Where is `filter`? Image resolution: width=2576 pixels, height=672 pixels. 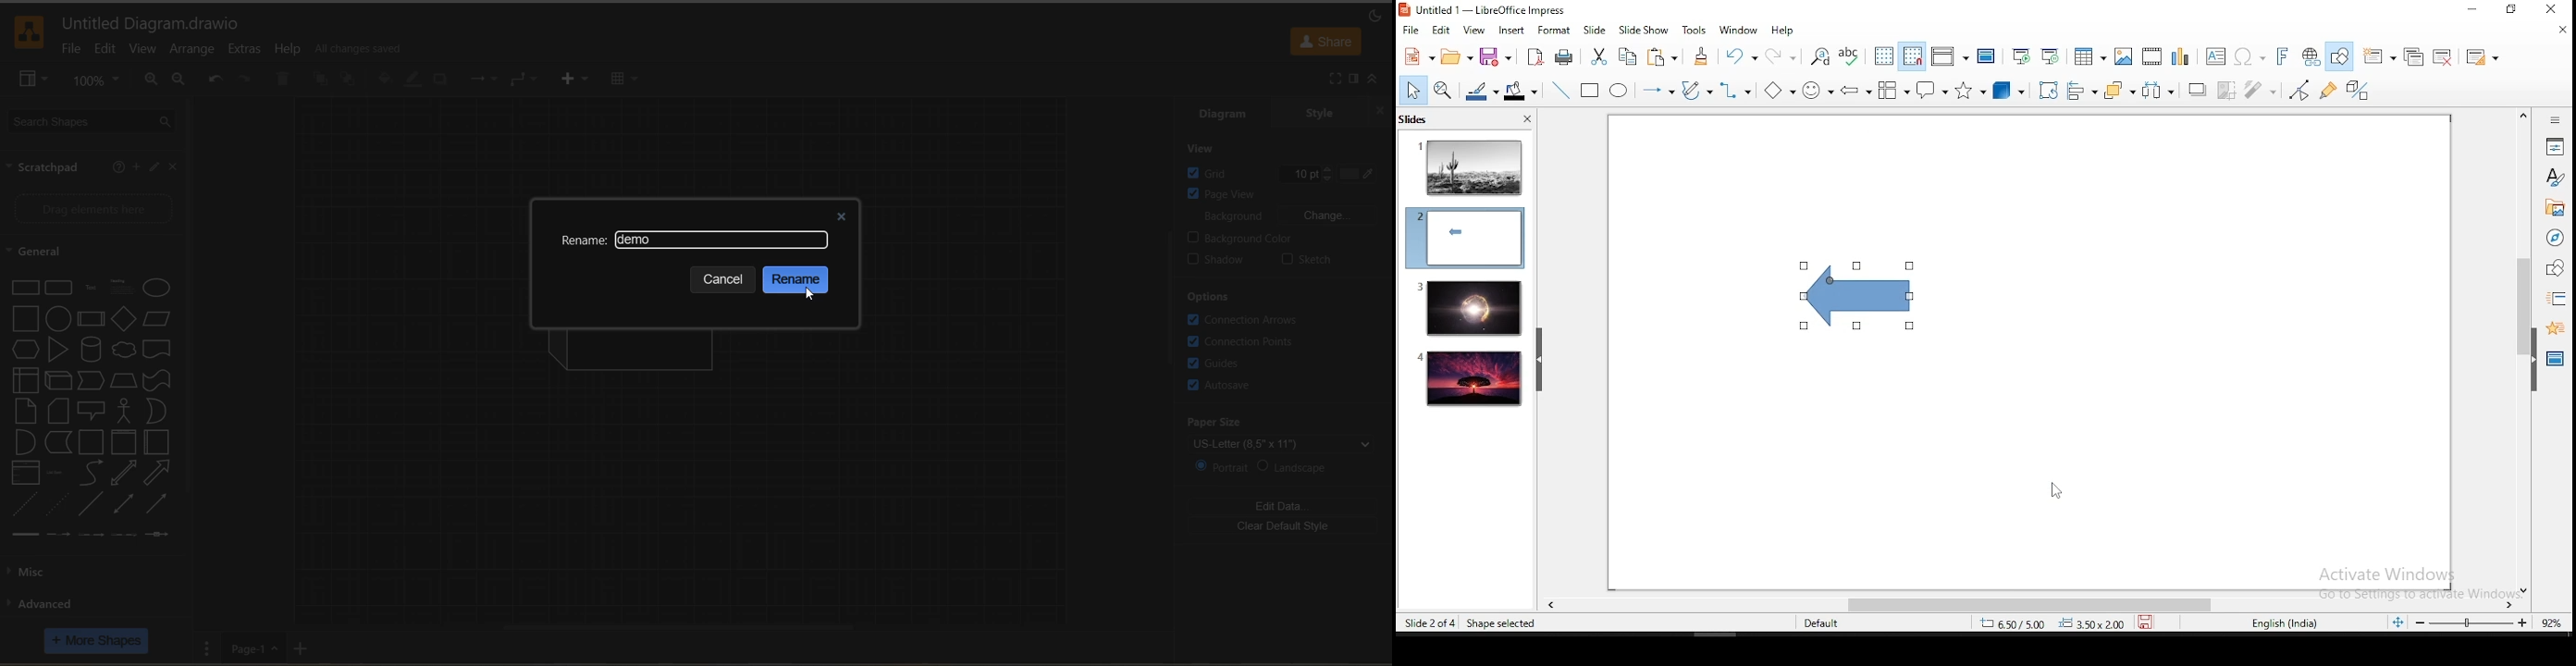 filter is located at coordinates (2257, 90).